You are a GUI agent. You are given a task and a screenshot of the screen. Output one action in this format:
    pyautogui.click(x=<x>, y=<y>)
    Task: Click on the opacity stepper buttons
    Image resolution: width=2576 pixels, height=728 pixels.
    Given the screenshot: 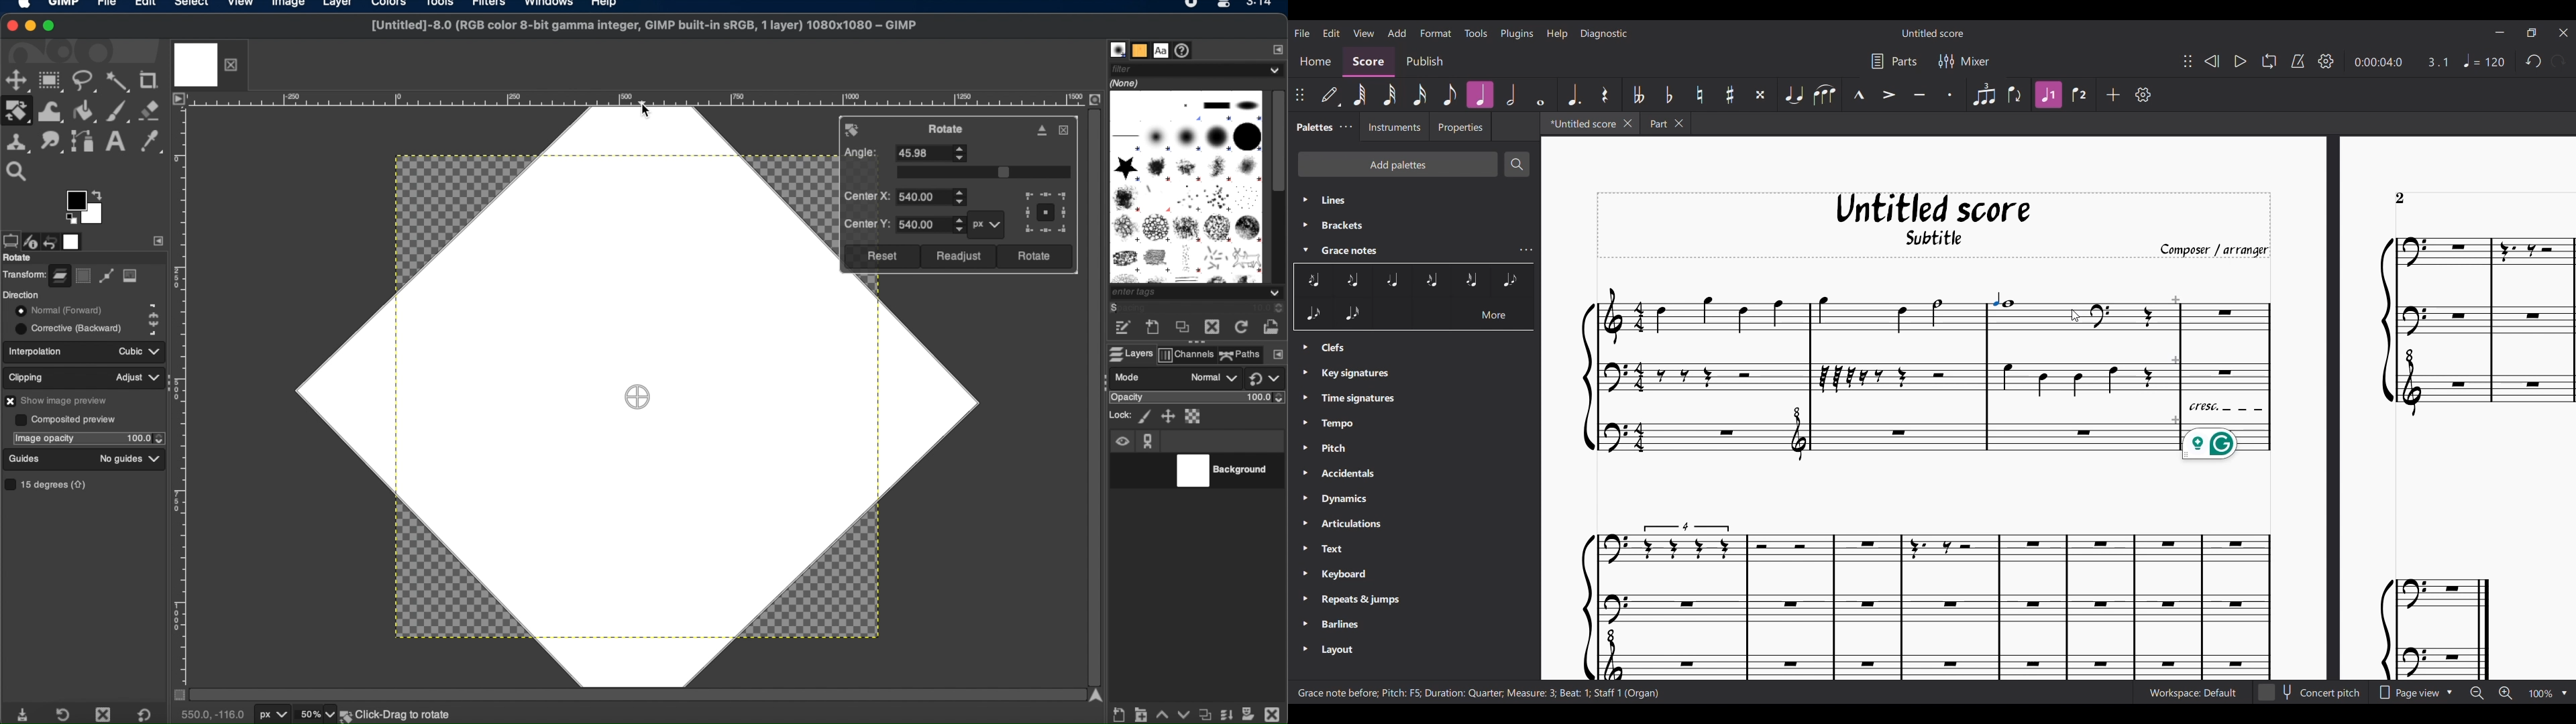 What is the action you would take?
    pyautogui.click(x=146, y=438)
    